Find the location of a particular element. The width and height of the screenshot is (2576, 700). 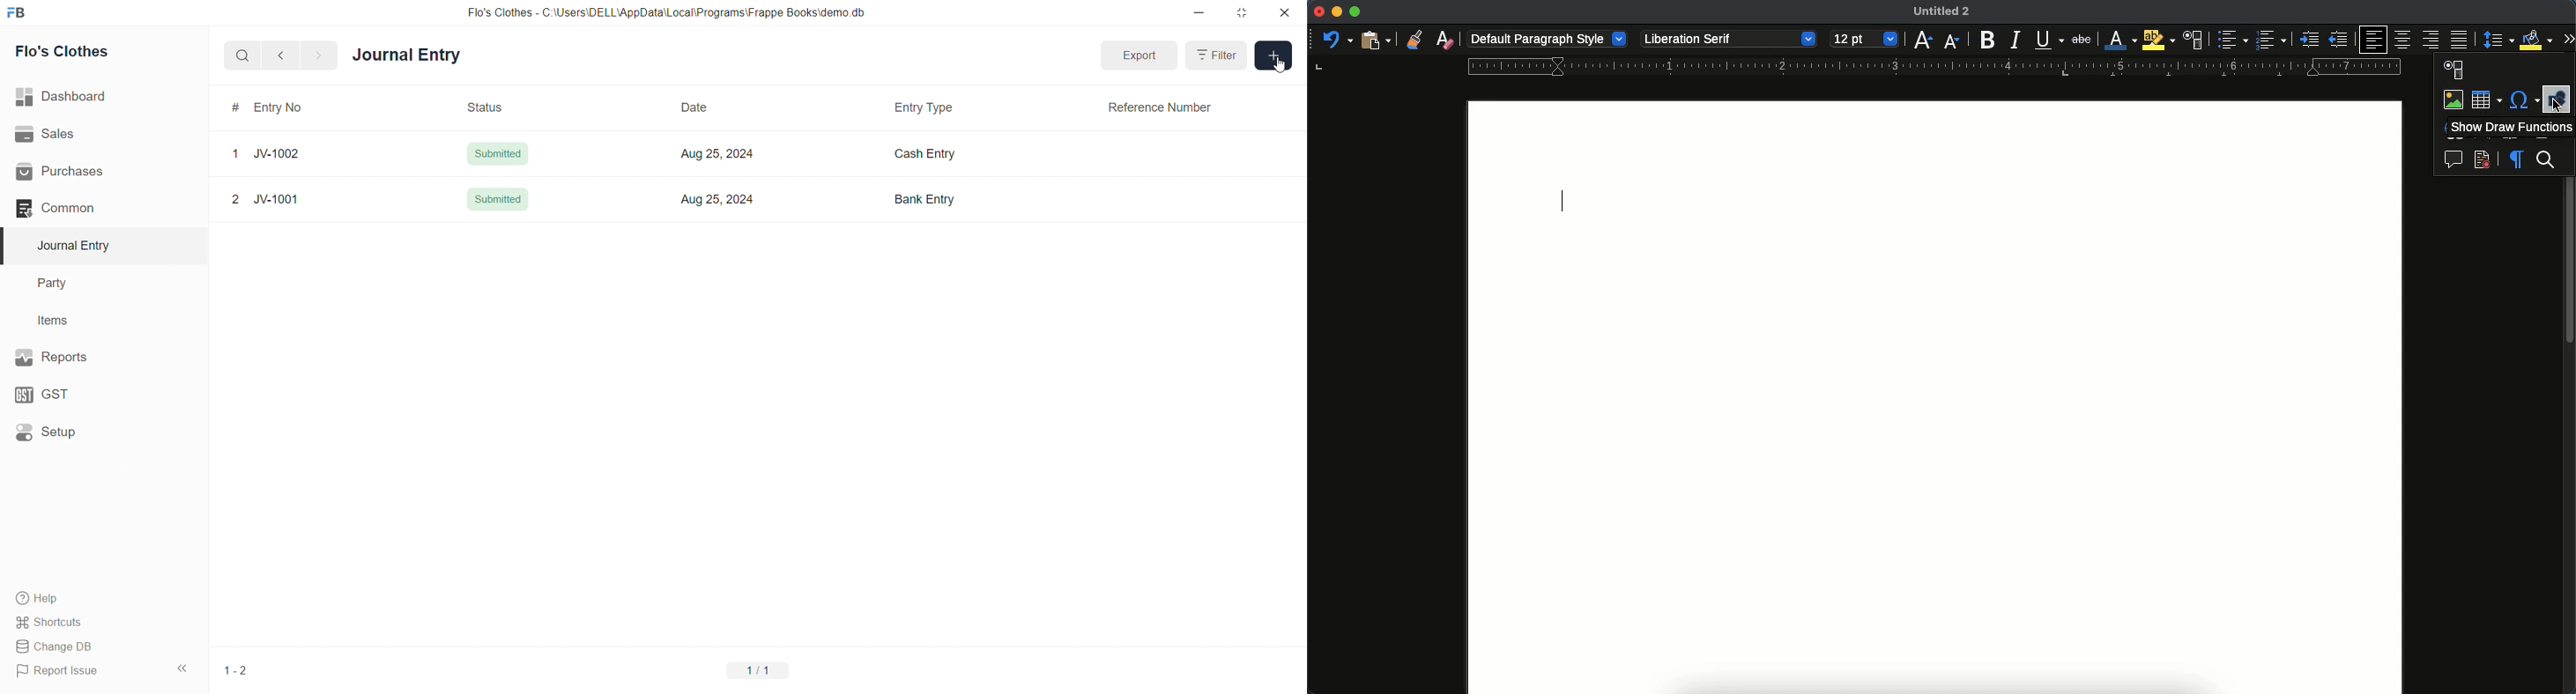

Flo's Clothes - C:\Users\DELL\AppData\Local\Programs\Frappe Books\demo.db is located at coordinates (667, 13).